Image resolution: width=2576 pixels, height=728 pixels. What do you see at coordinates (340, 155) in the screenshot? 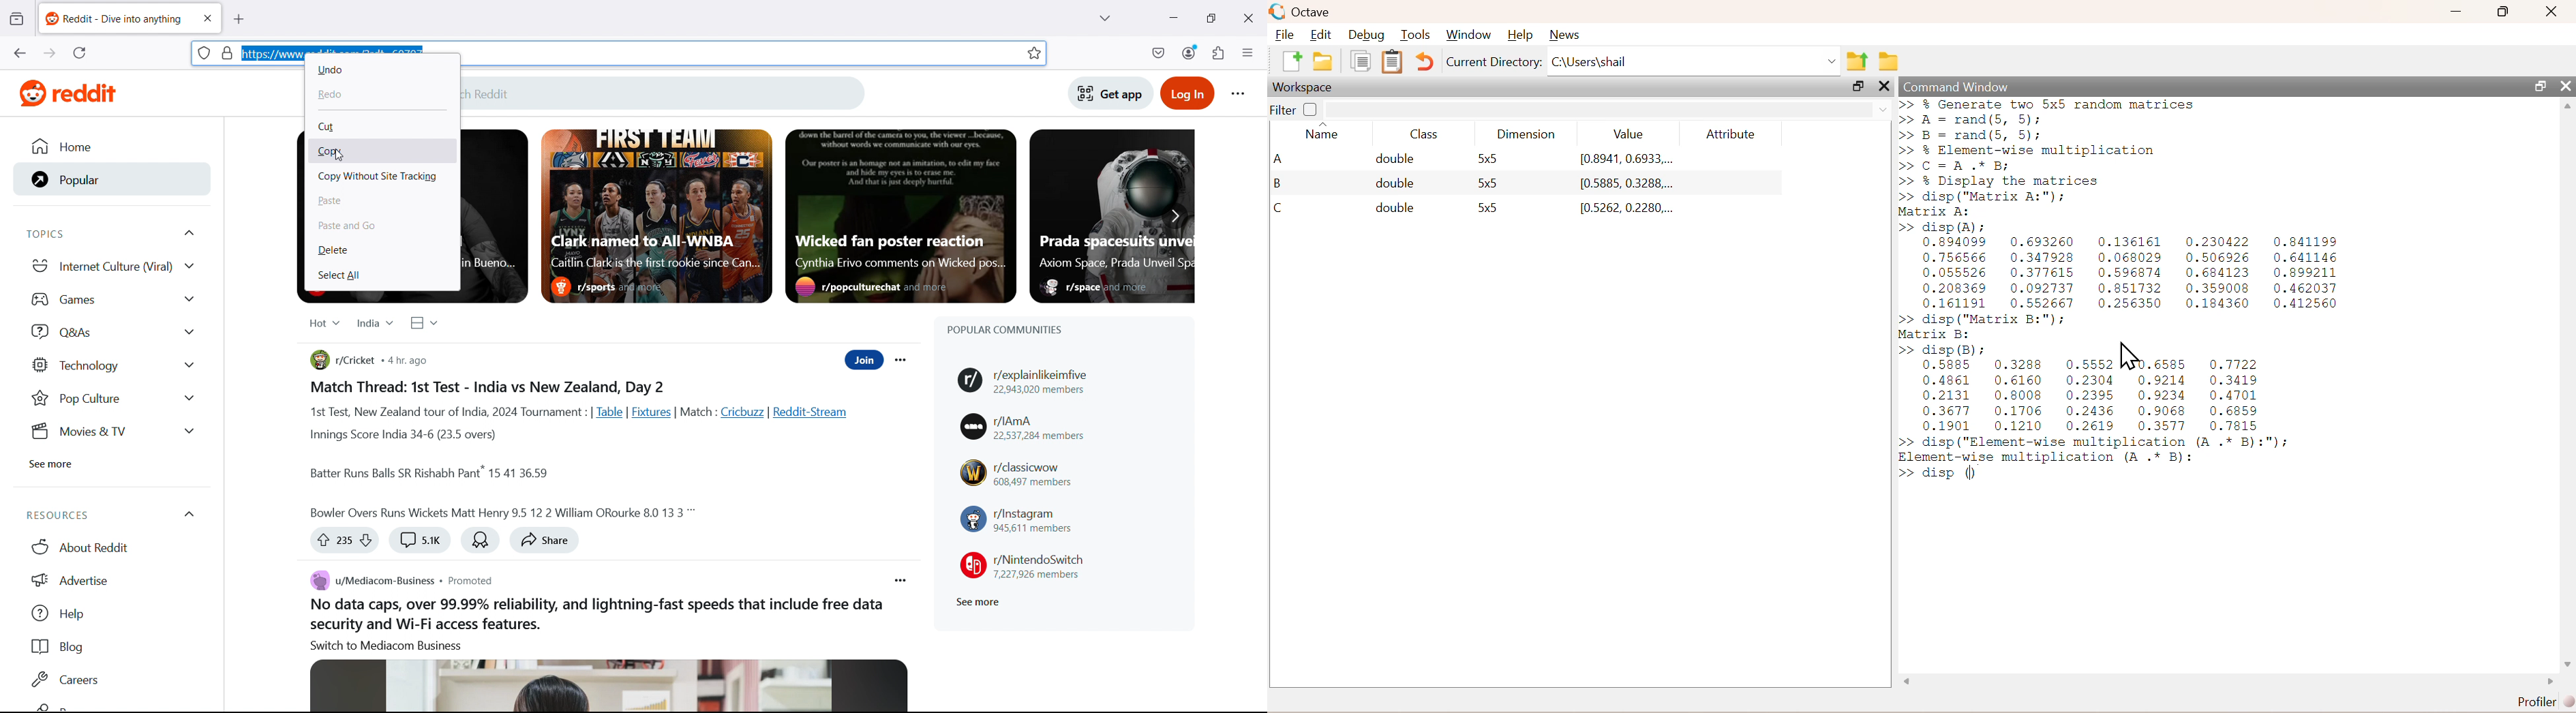
I see `cursor` at bounding box center [340, 155].